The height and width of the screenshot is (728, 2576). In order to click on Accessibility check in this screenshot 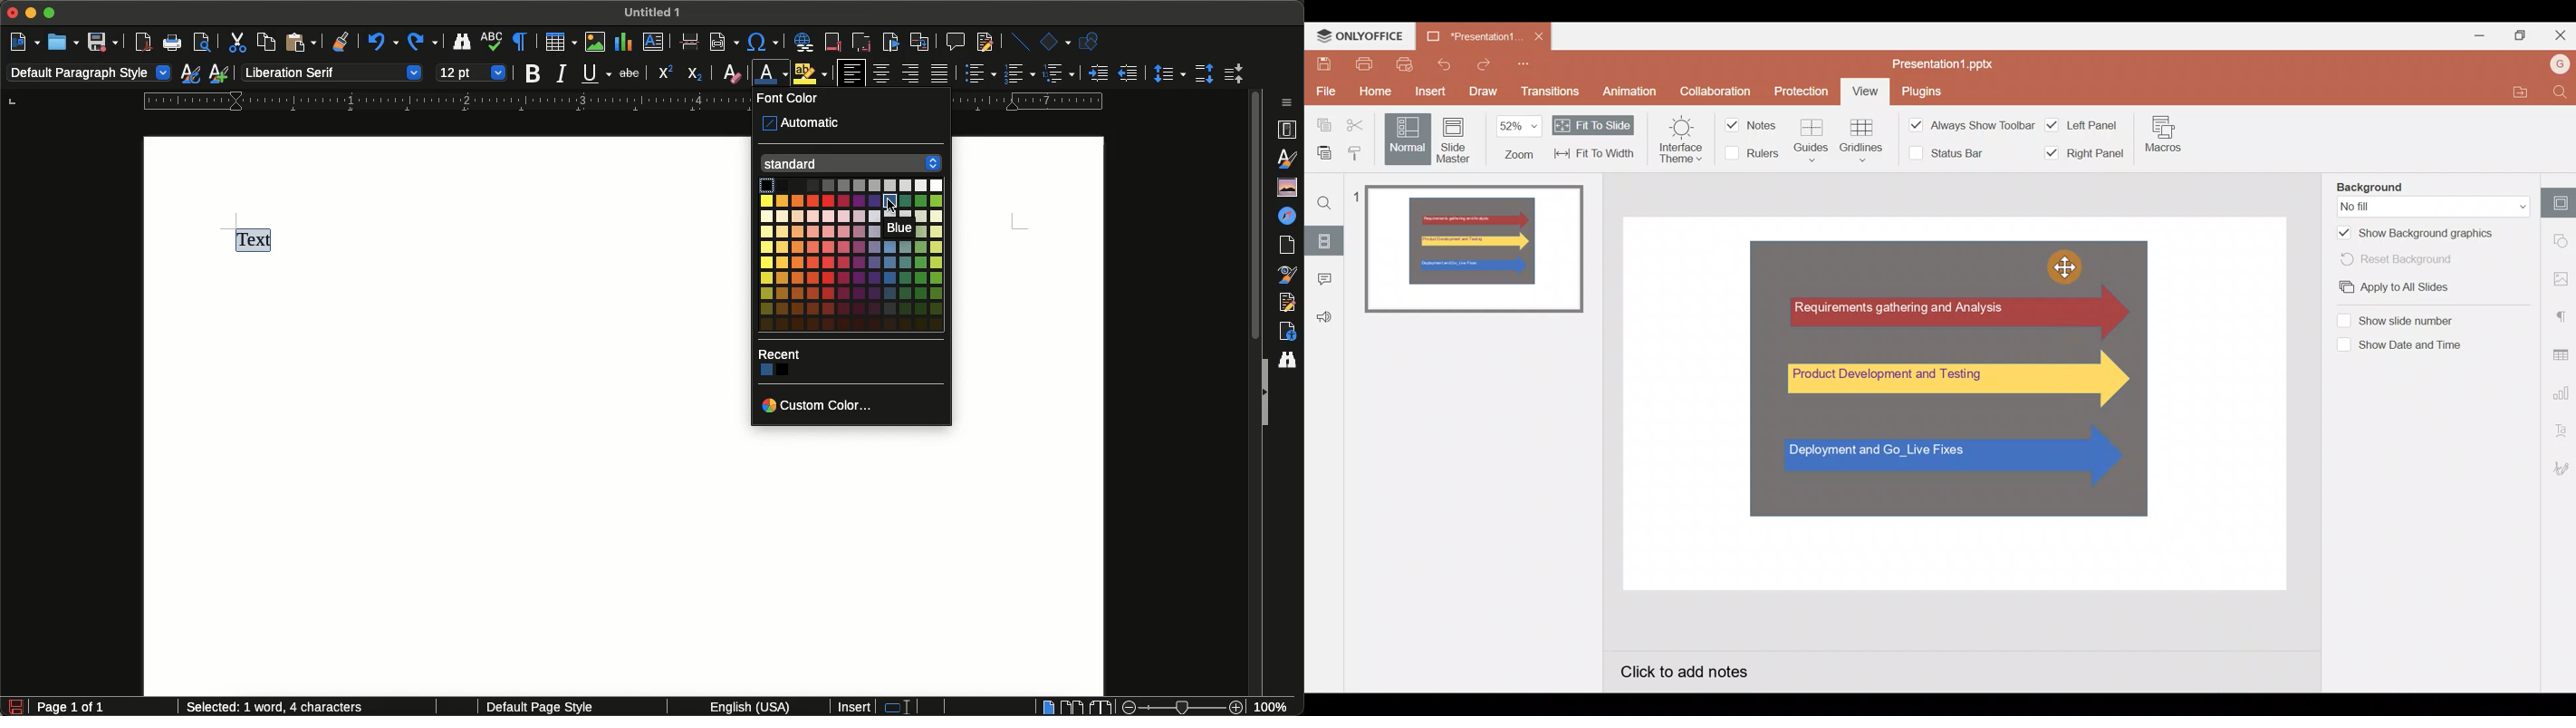, I will do `click(1287, 331)`.